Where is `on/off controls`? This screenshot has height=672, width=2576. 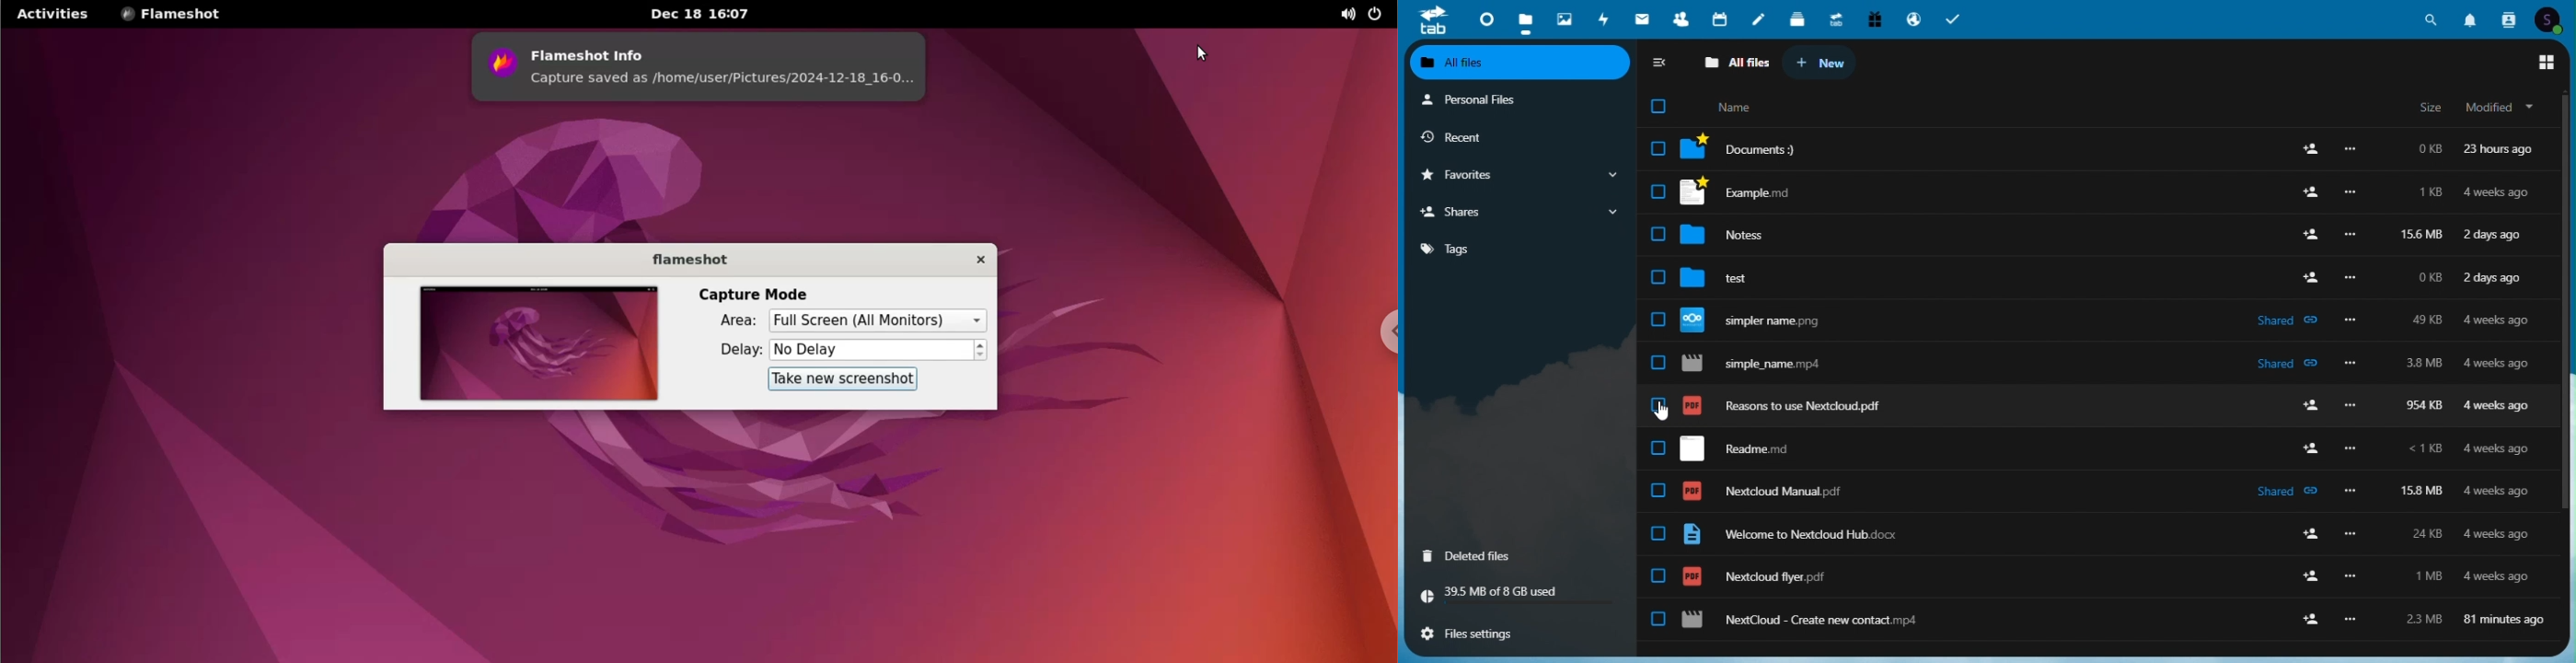
on/off controls is located at coordinates (1377, 14).